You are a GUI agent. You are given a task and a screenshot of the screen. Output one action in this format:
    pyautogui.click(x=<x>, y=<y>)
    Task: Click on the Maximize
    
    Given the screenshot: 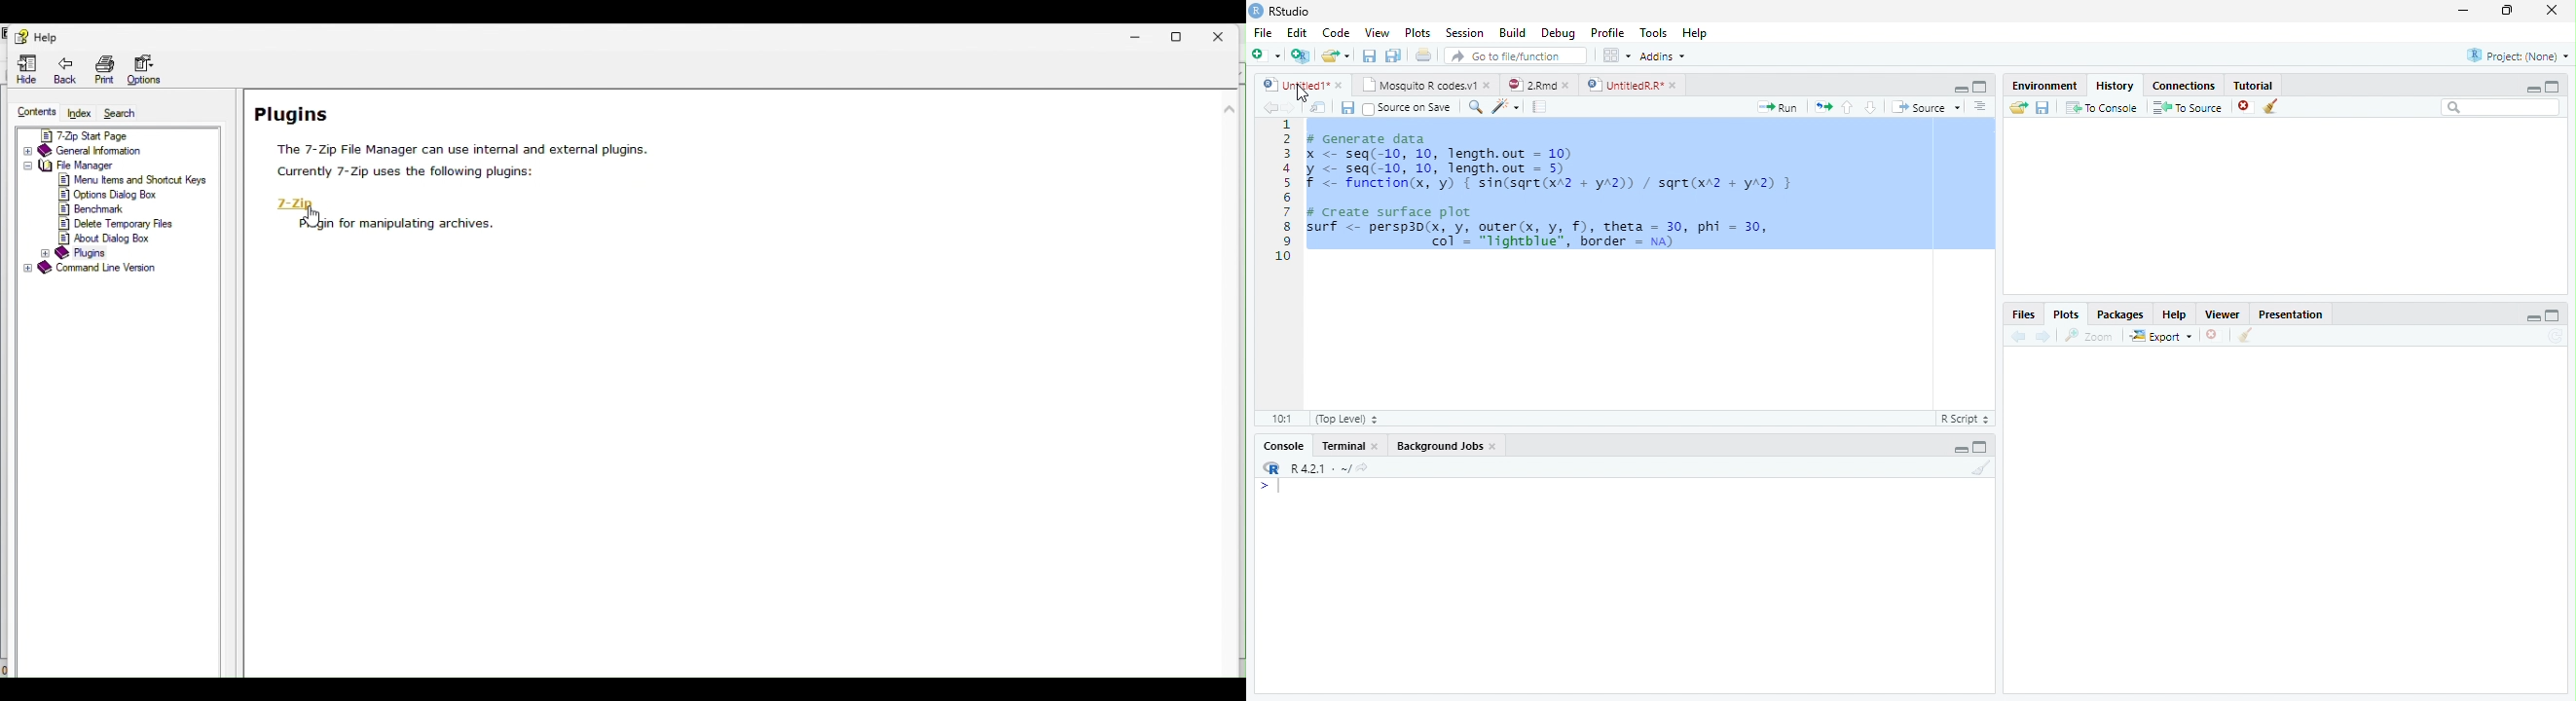 What is the action you would take?
    pyautogui.click(x=1979, y=449)
    